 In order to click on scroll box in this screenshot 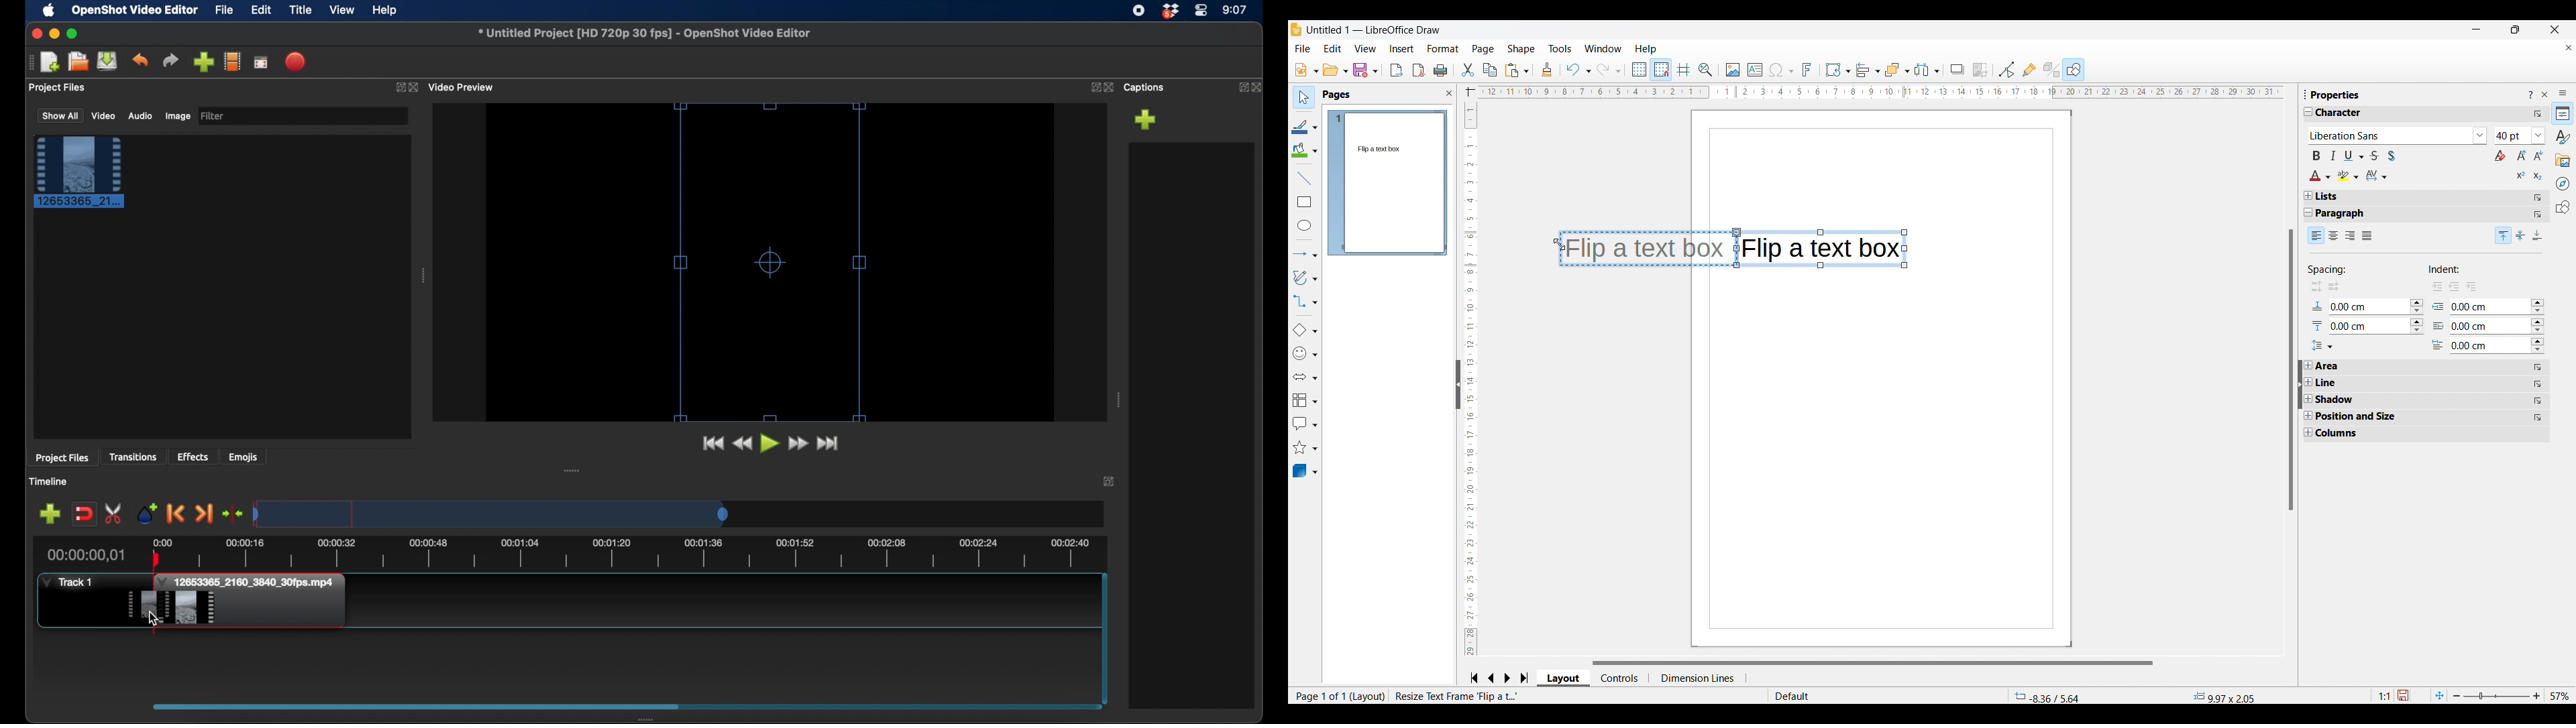, I will do `click(415, 707)`.